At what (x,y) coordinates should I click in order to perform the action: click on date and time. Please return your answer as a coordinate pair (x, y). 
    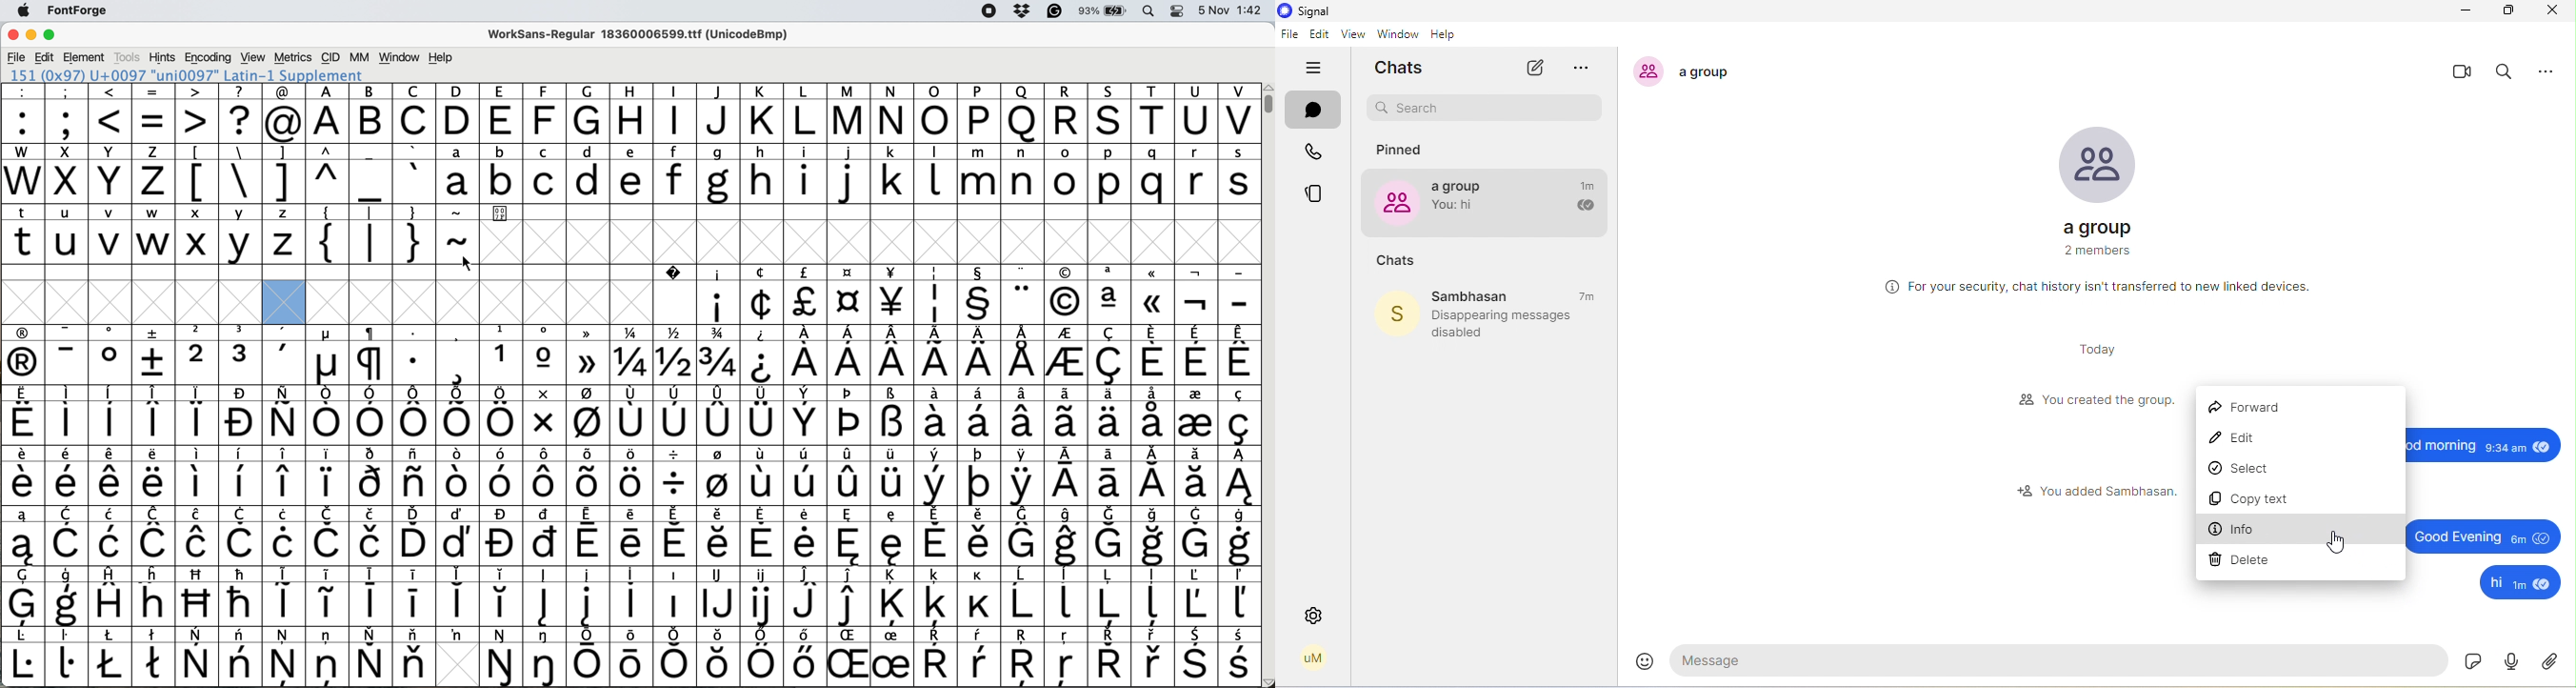
    Looking at the image, I should click on (1231, 9).